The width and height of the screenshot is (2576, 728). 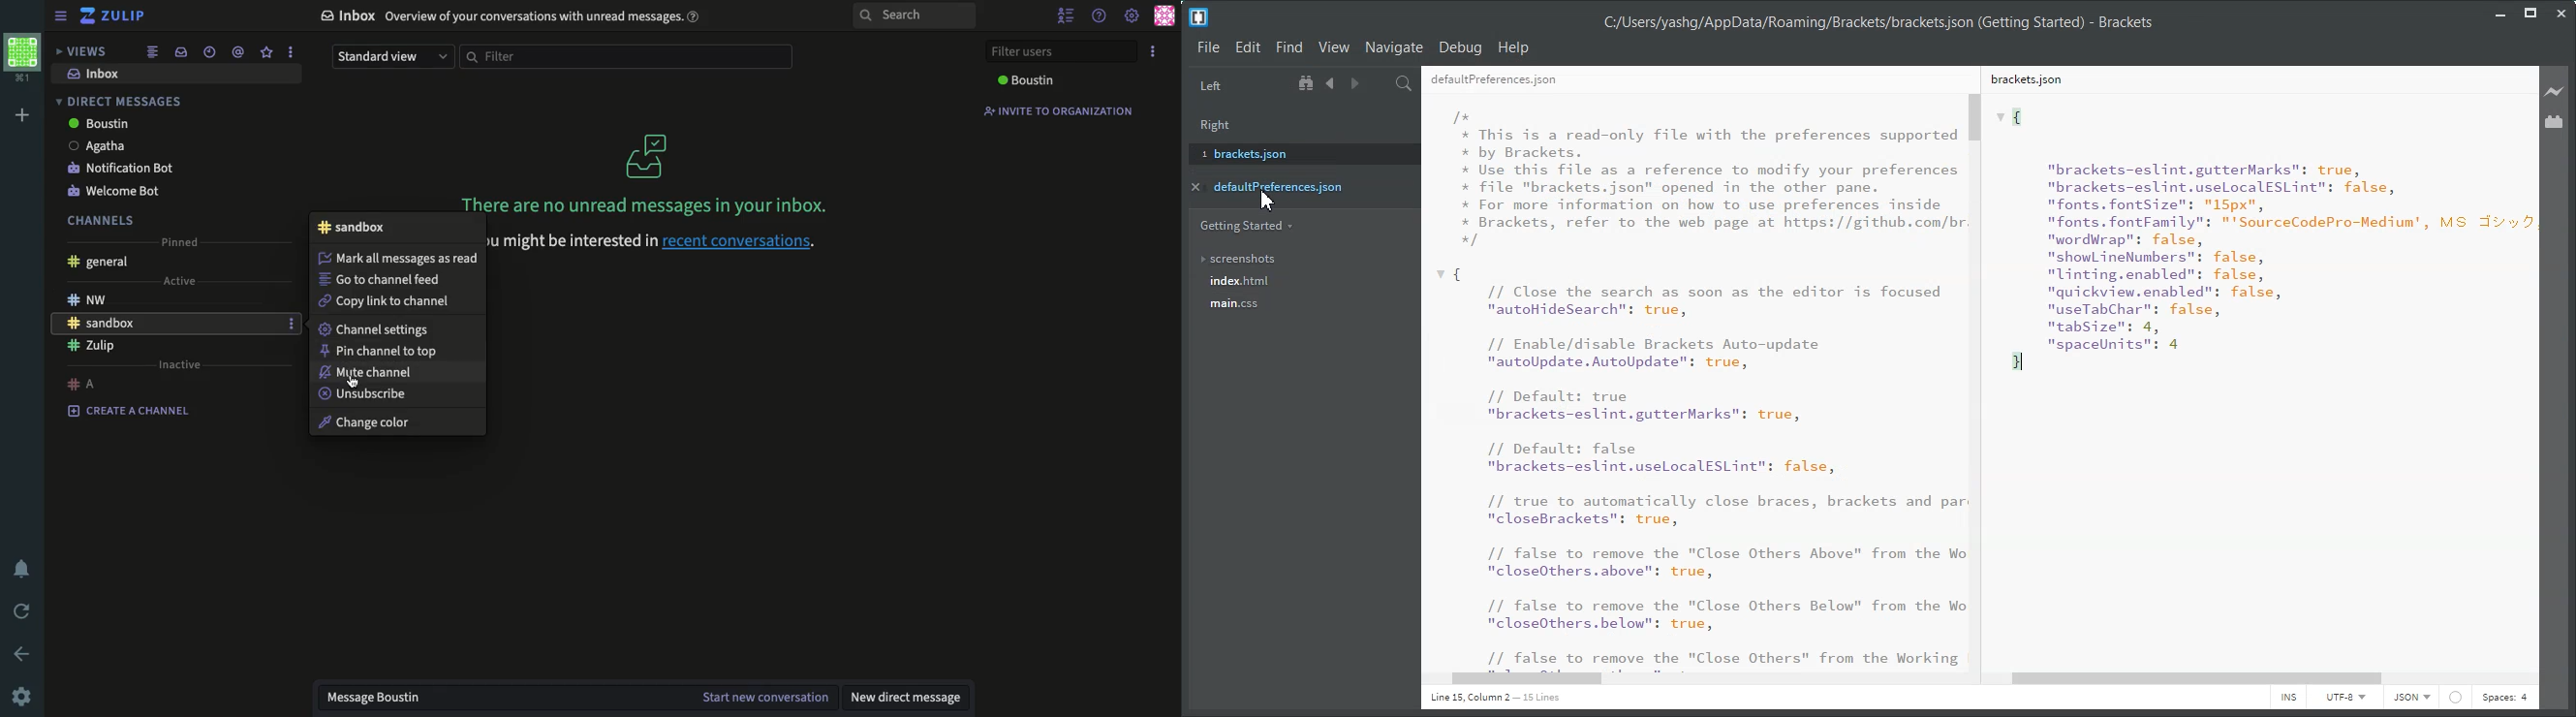 I want to click on Live Preview, so click(x=2555, y=91).